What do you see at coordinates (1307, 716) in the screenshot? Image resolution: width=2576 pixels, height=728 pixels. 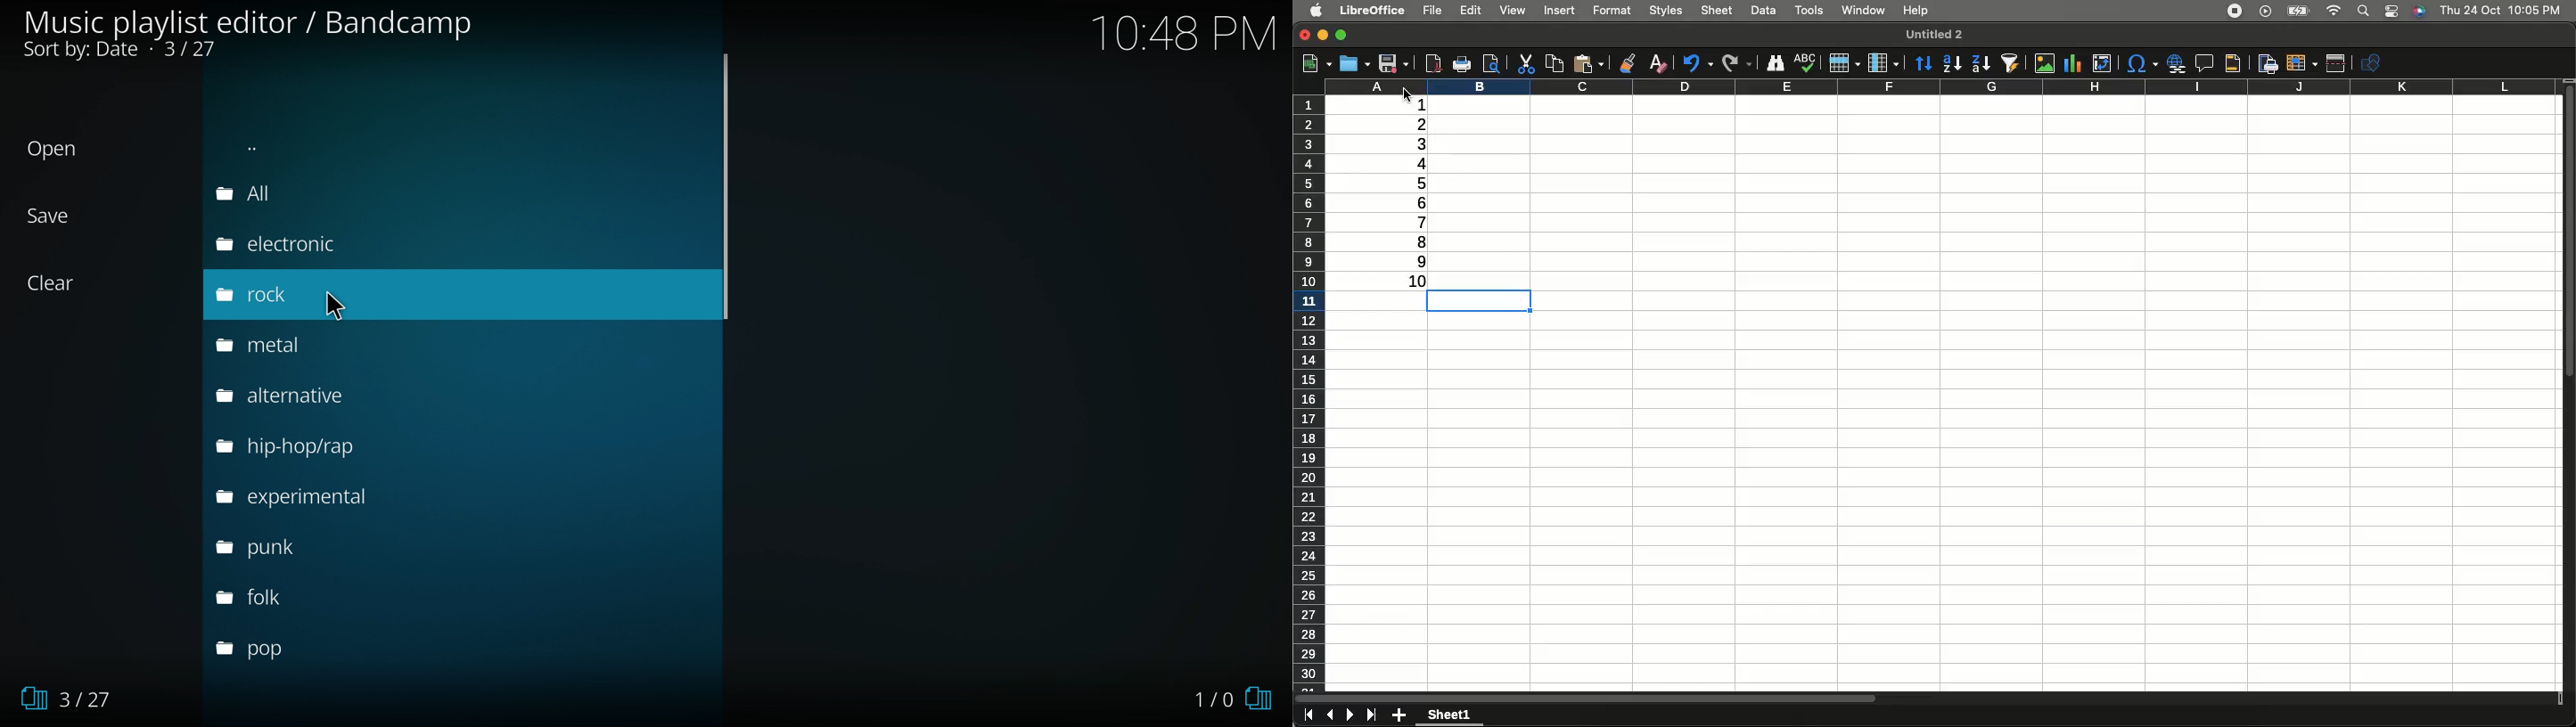 I see `First sheet` at bounding box center [1307, 716].